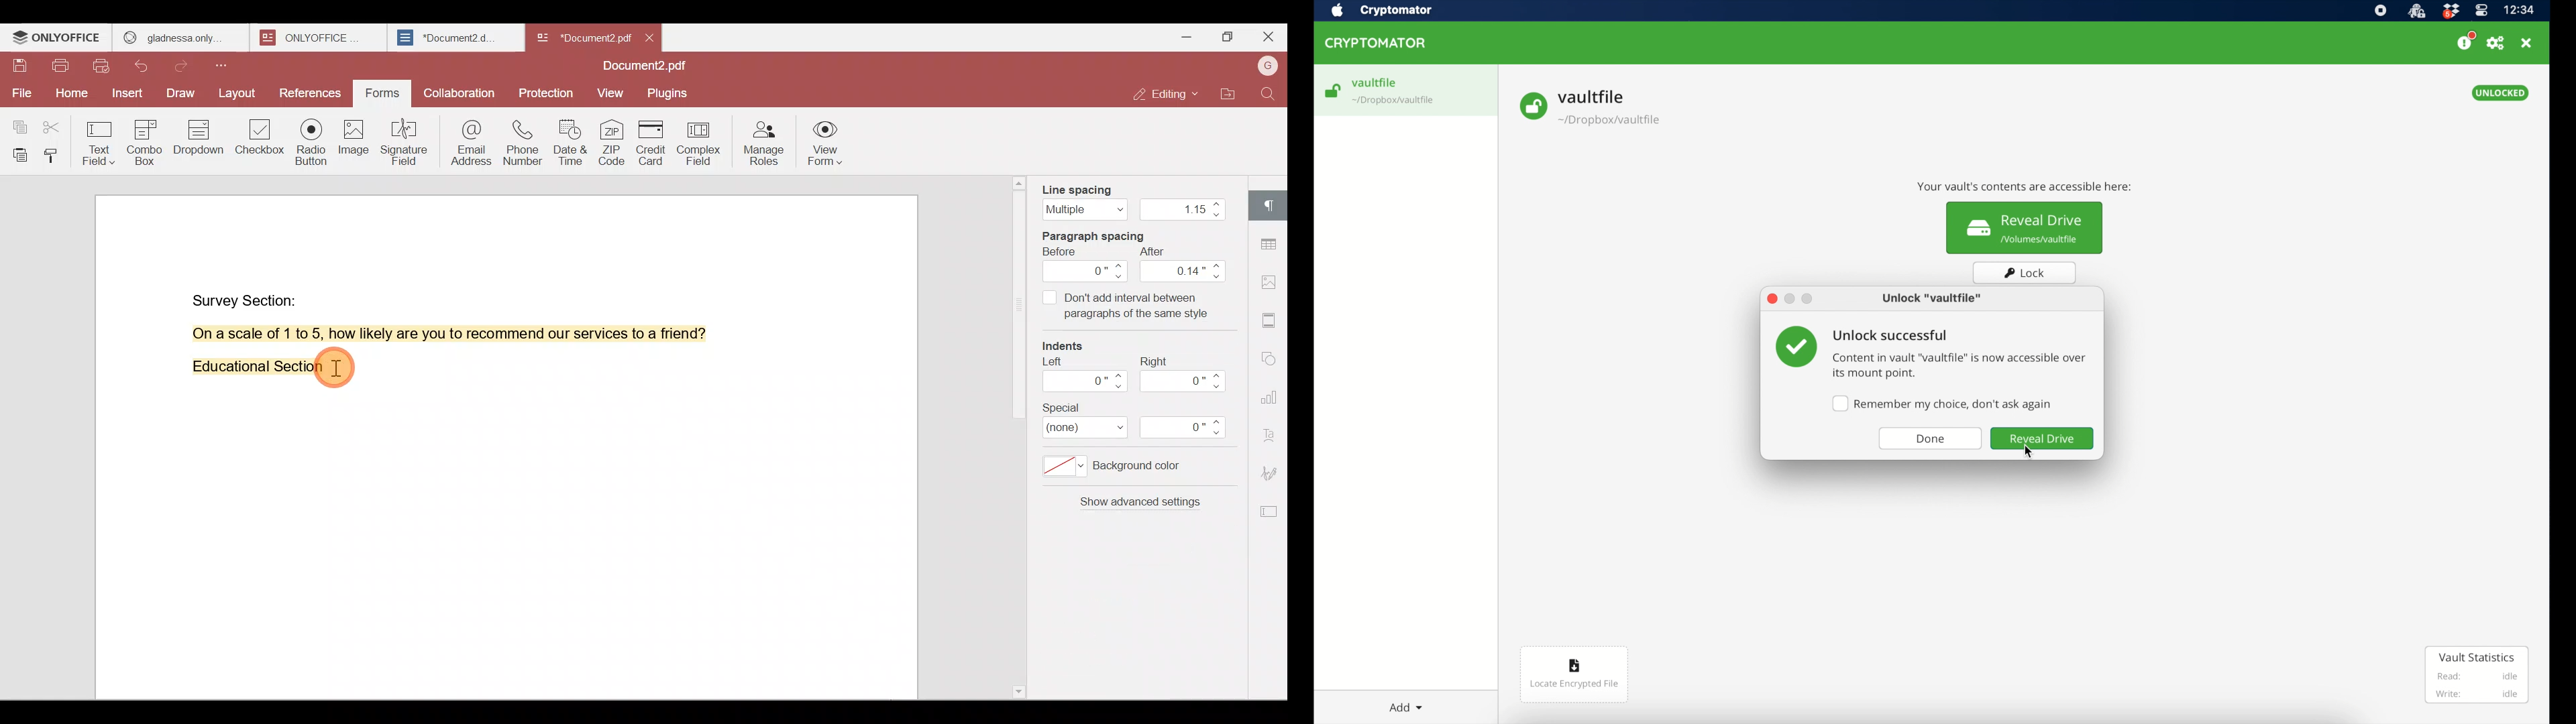 The width and height of the screenshot is (2576, 728). Describe the element at coordinates (69, 96) in the screenshot. I see `Home` at that location.